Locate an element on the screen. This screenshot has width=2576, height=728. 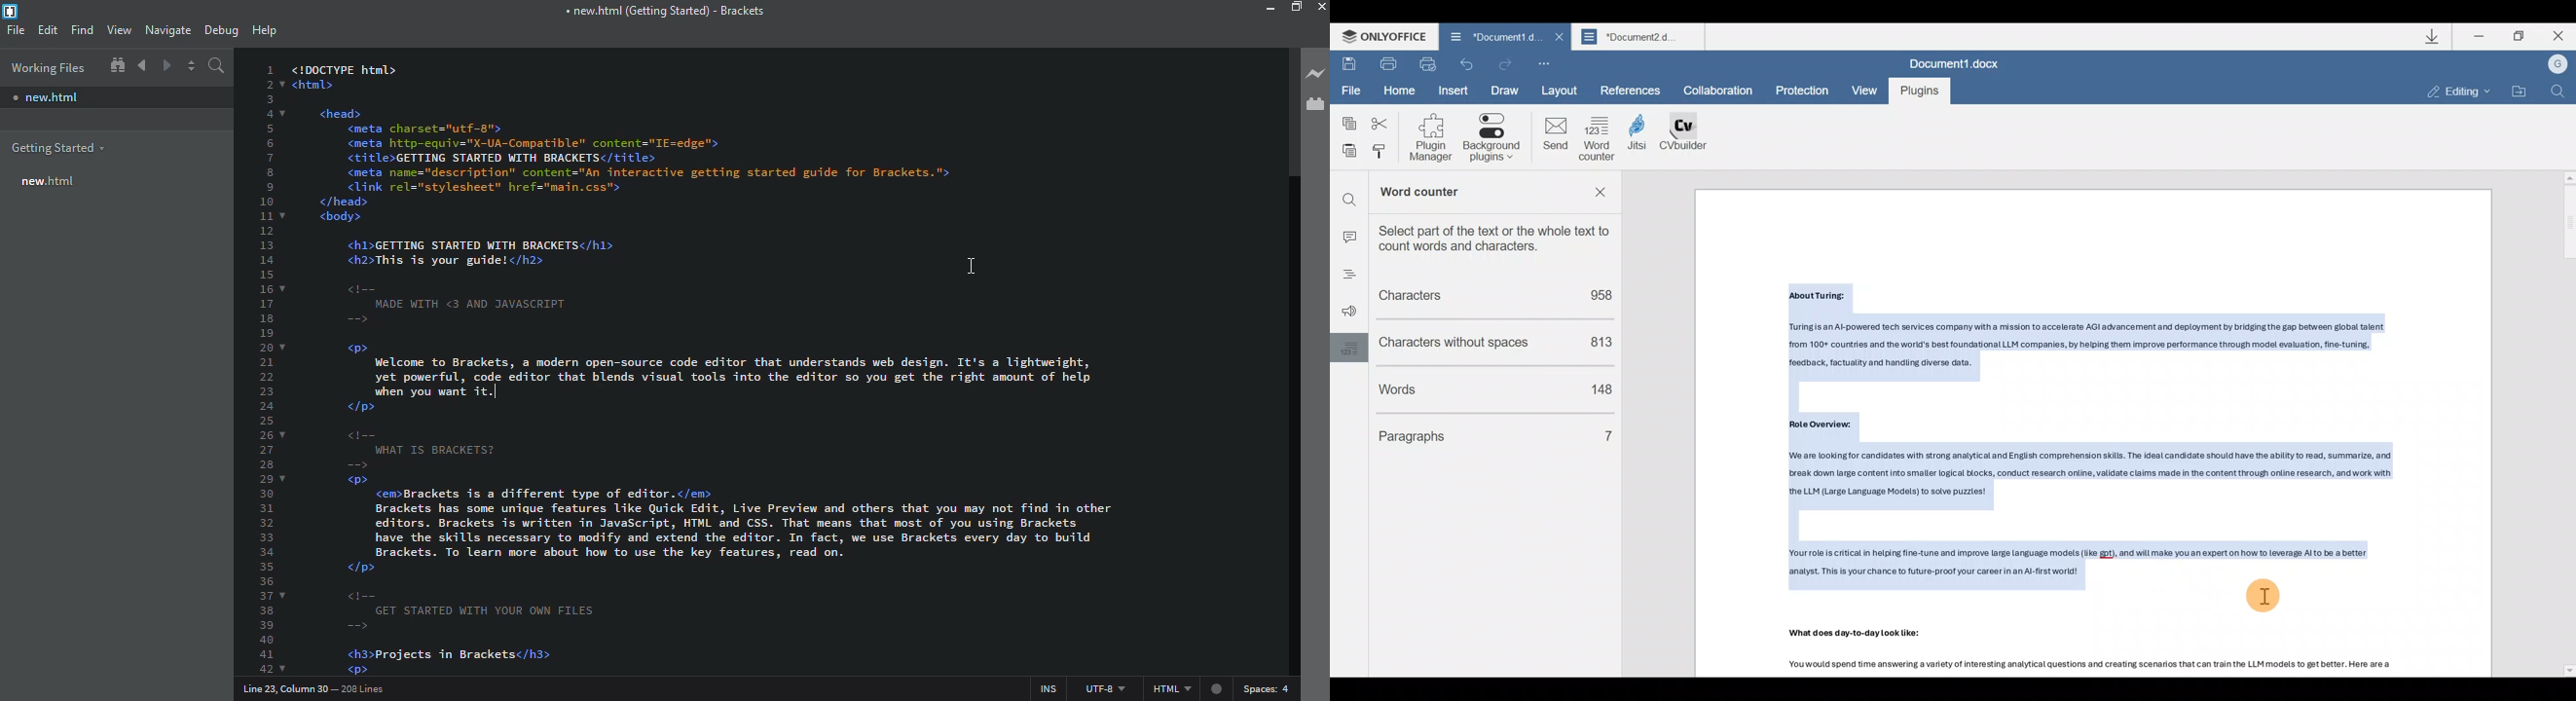
show in file tree is located at coordinates (117, 65).